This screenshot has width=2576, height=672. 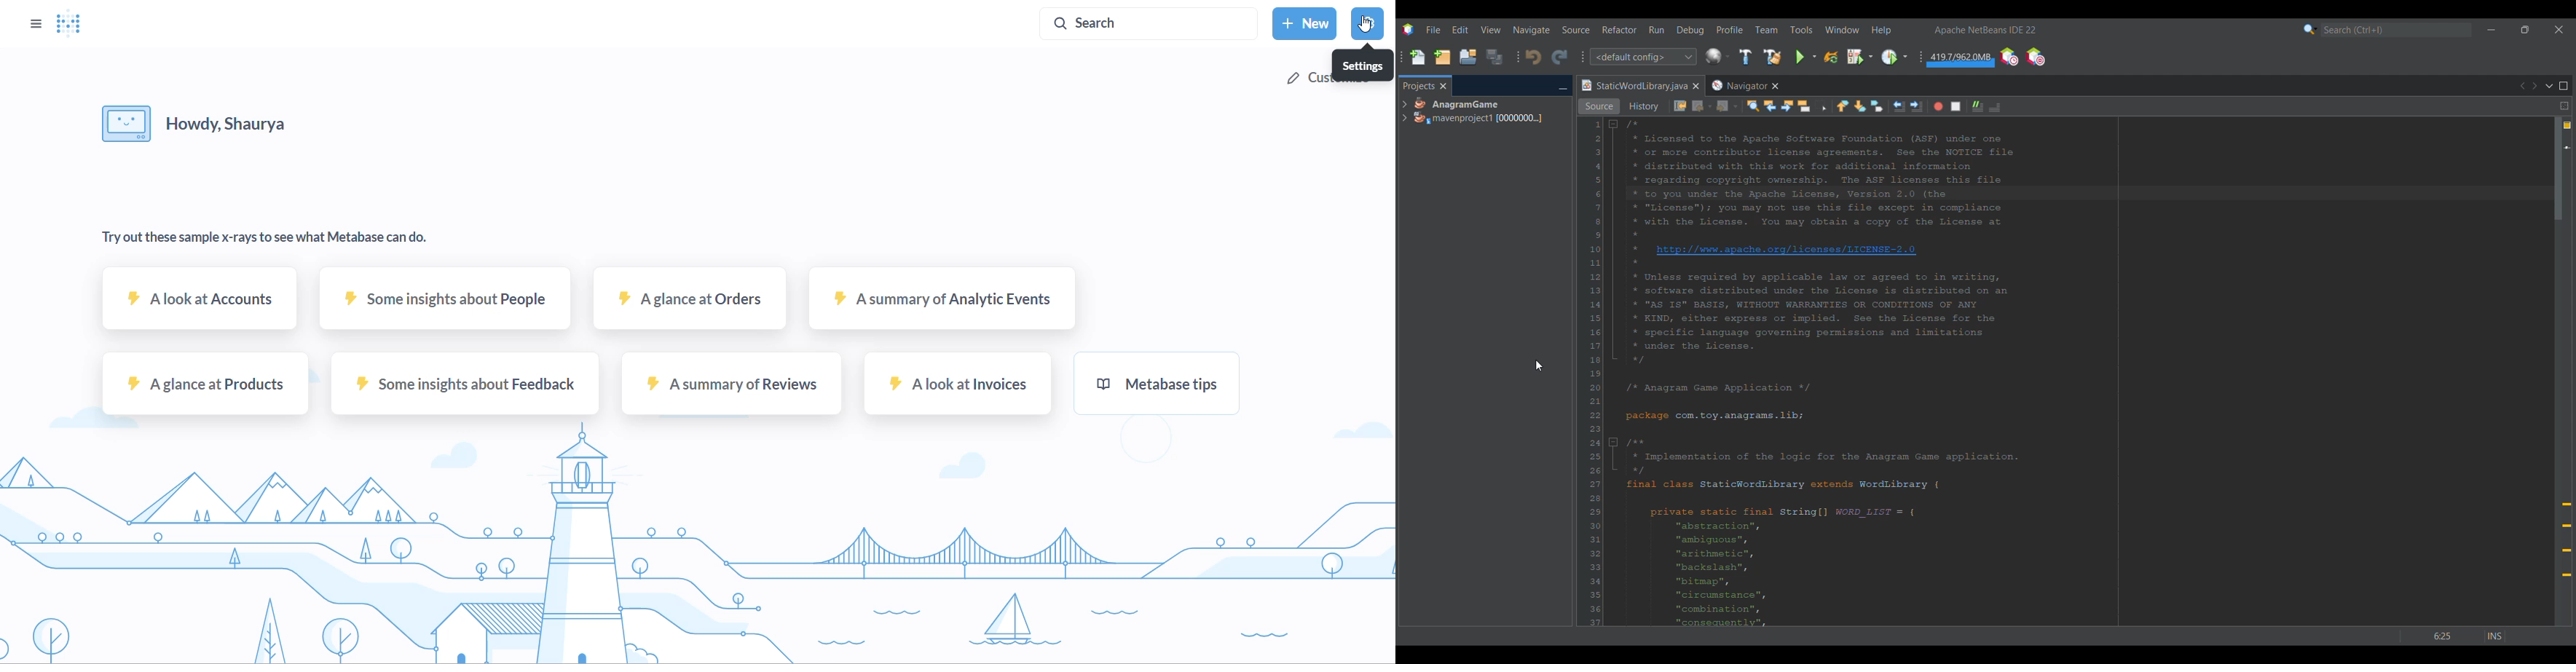 I want to click on Start macro recording, so click(x=1938, y=106).